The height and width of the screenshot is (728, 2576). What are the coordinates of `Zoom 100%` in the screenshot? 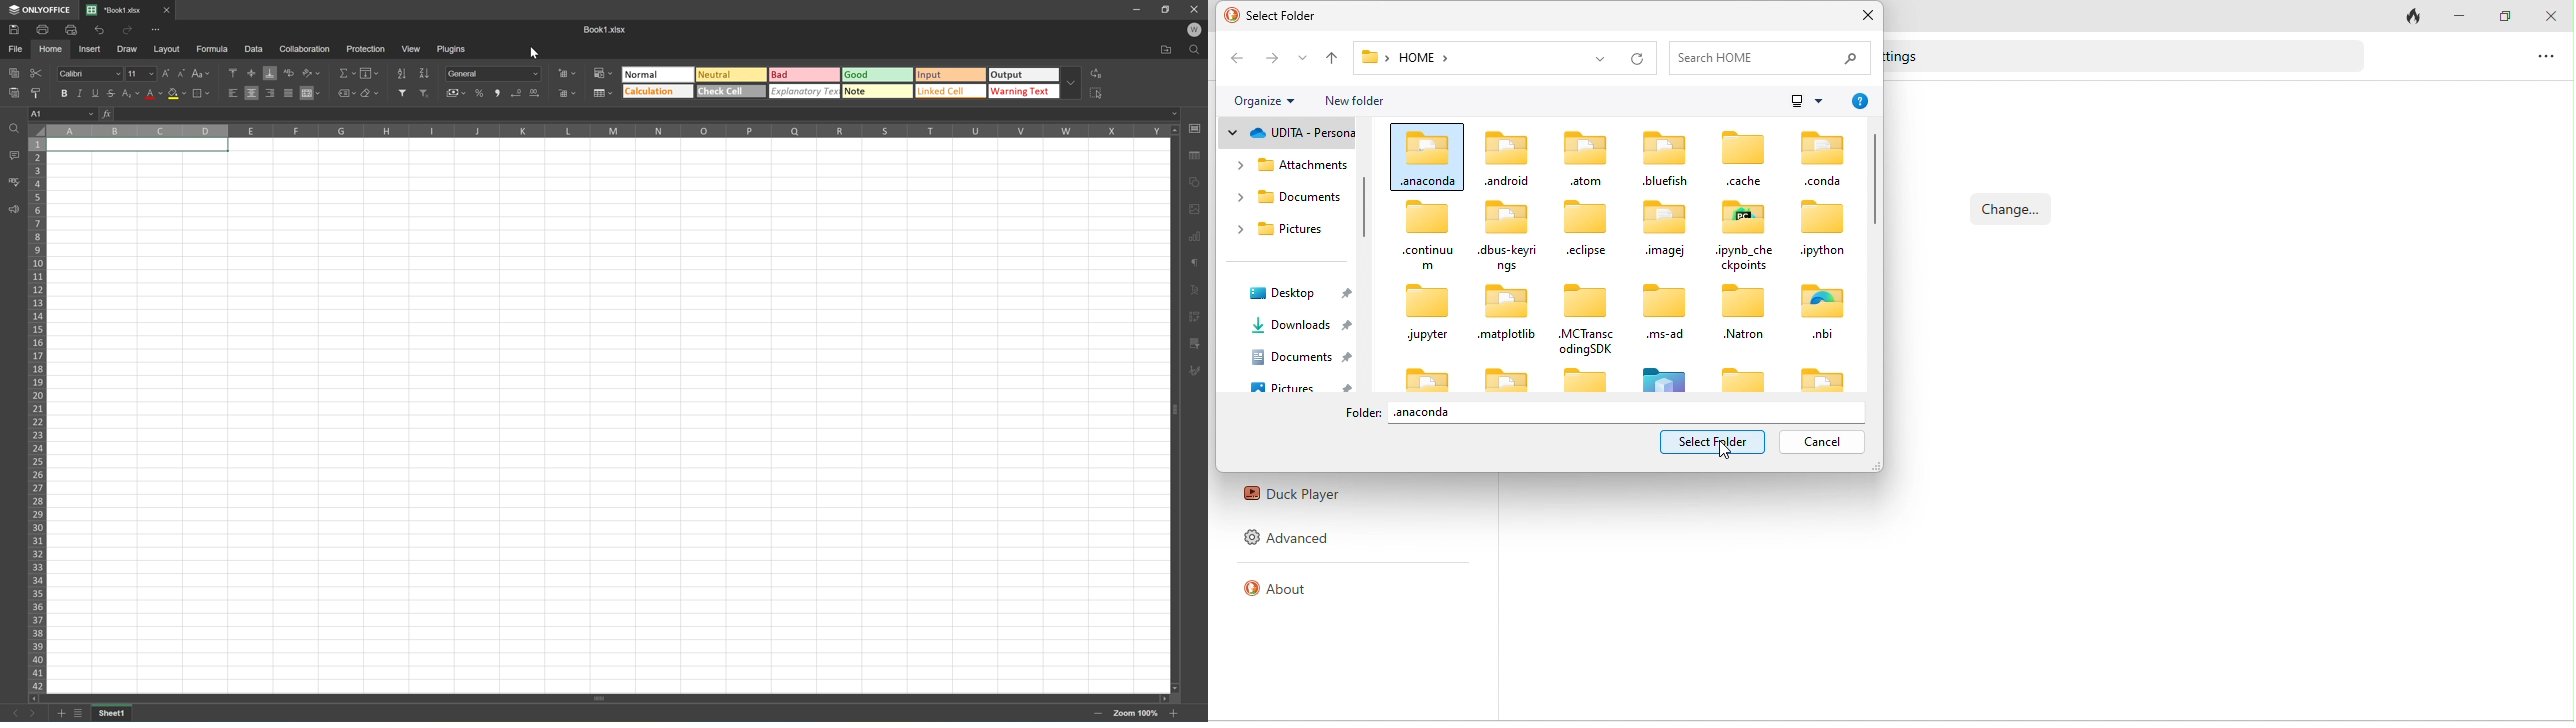 It's located at (1133, 714).